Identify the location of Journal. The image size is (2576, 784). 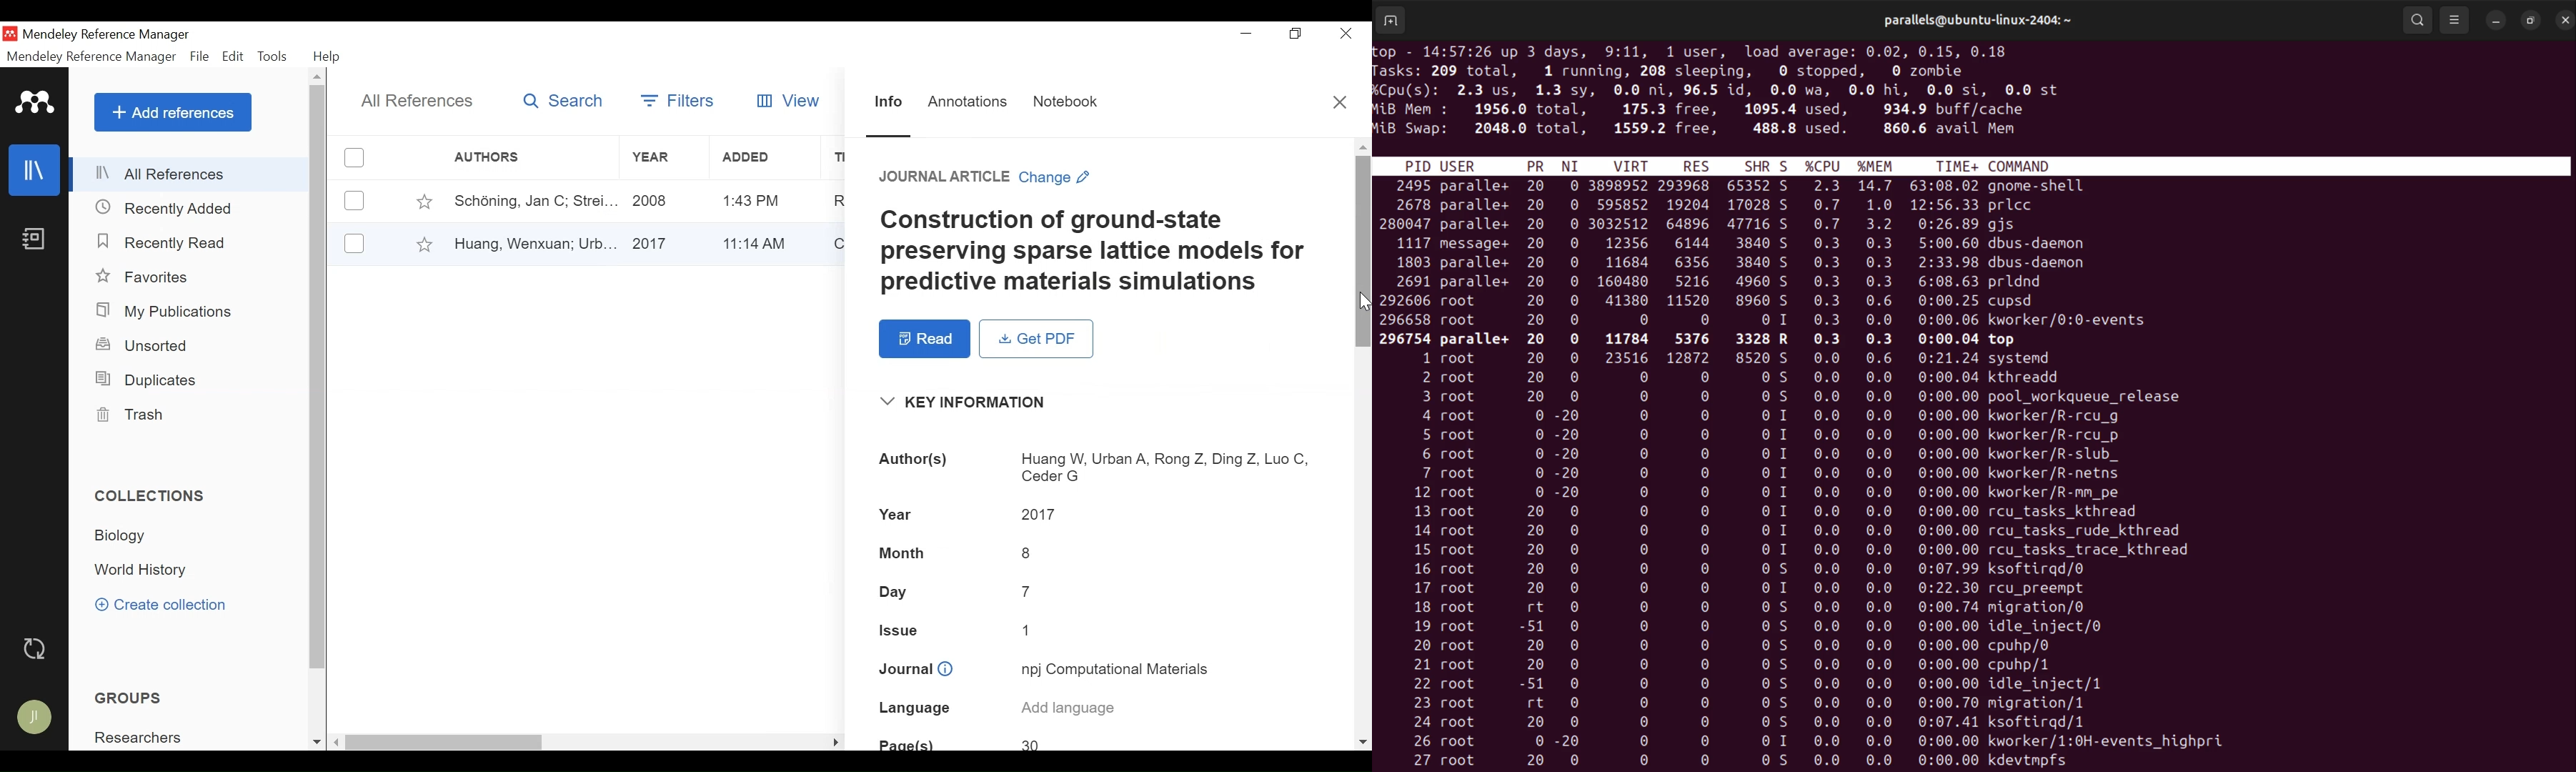
(1100, 670).